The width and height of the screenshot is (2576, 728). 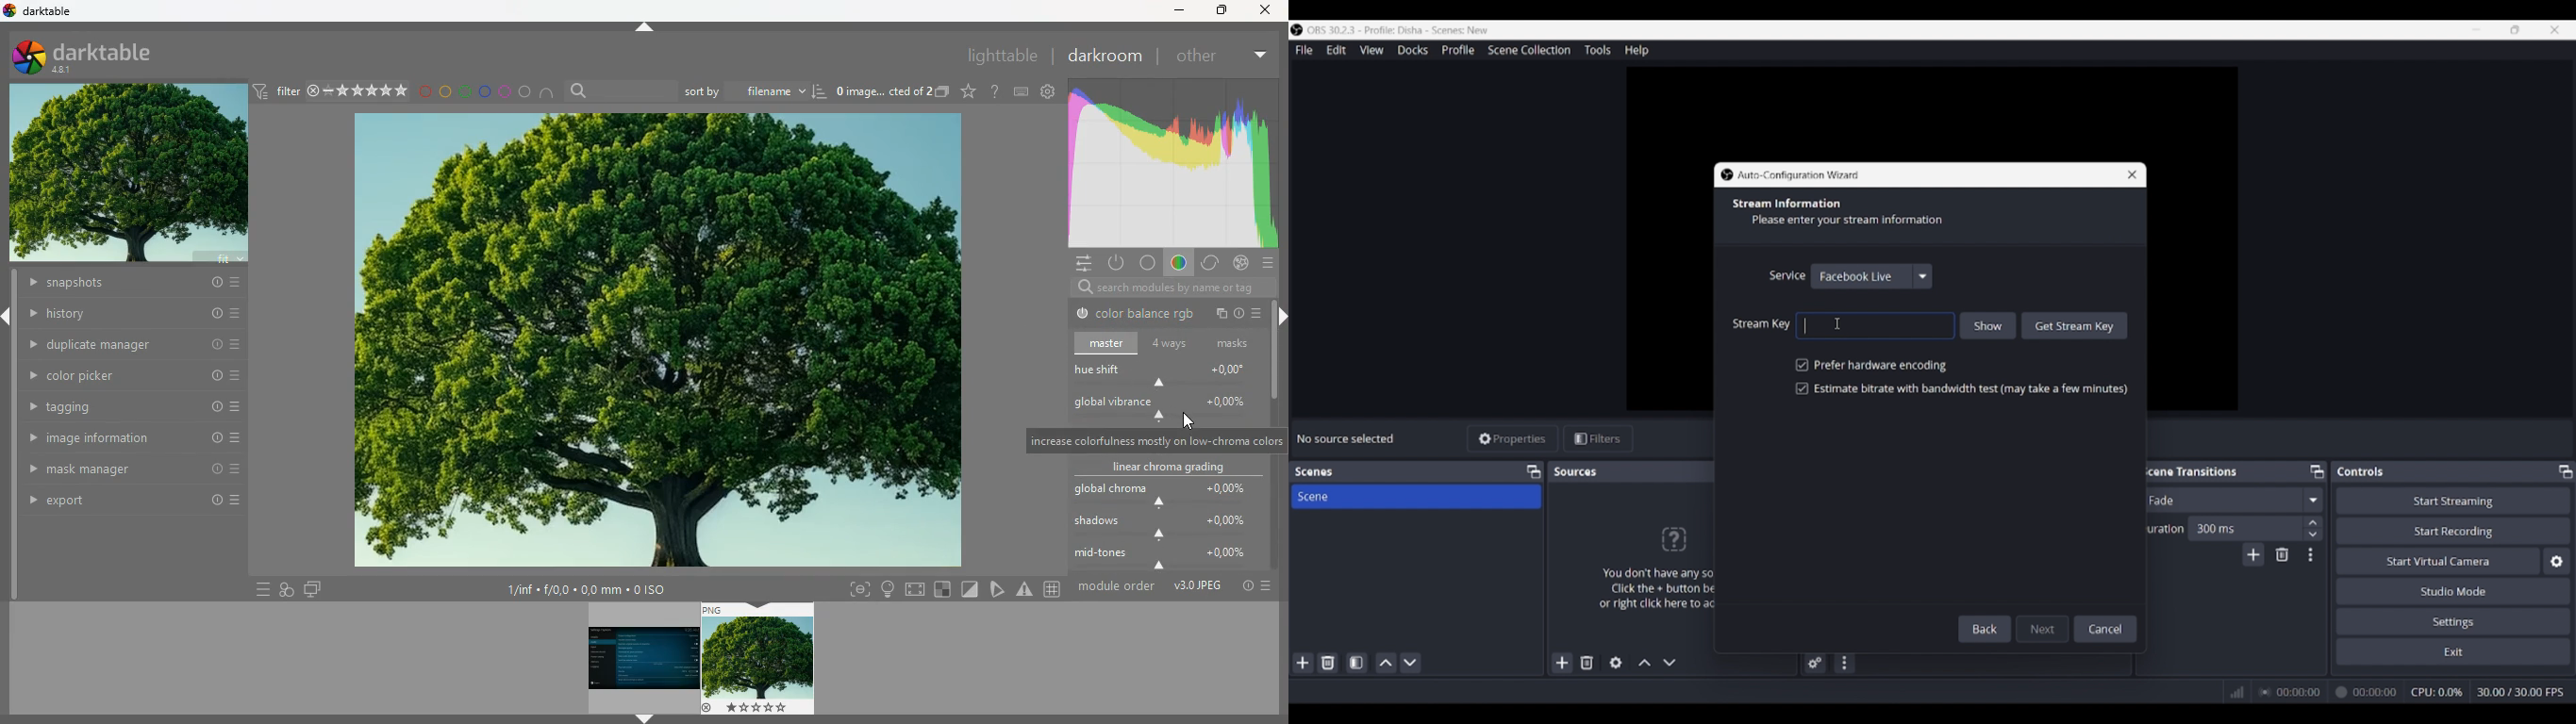 What do you see at coordinates (2361, 471) in the screenshot?
I see `Panel title` at bounding box center [2361, 471].